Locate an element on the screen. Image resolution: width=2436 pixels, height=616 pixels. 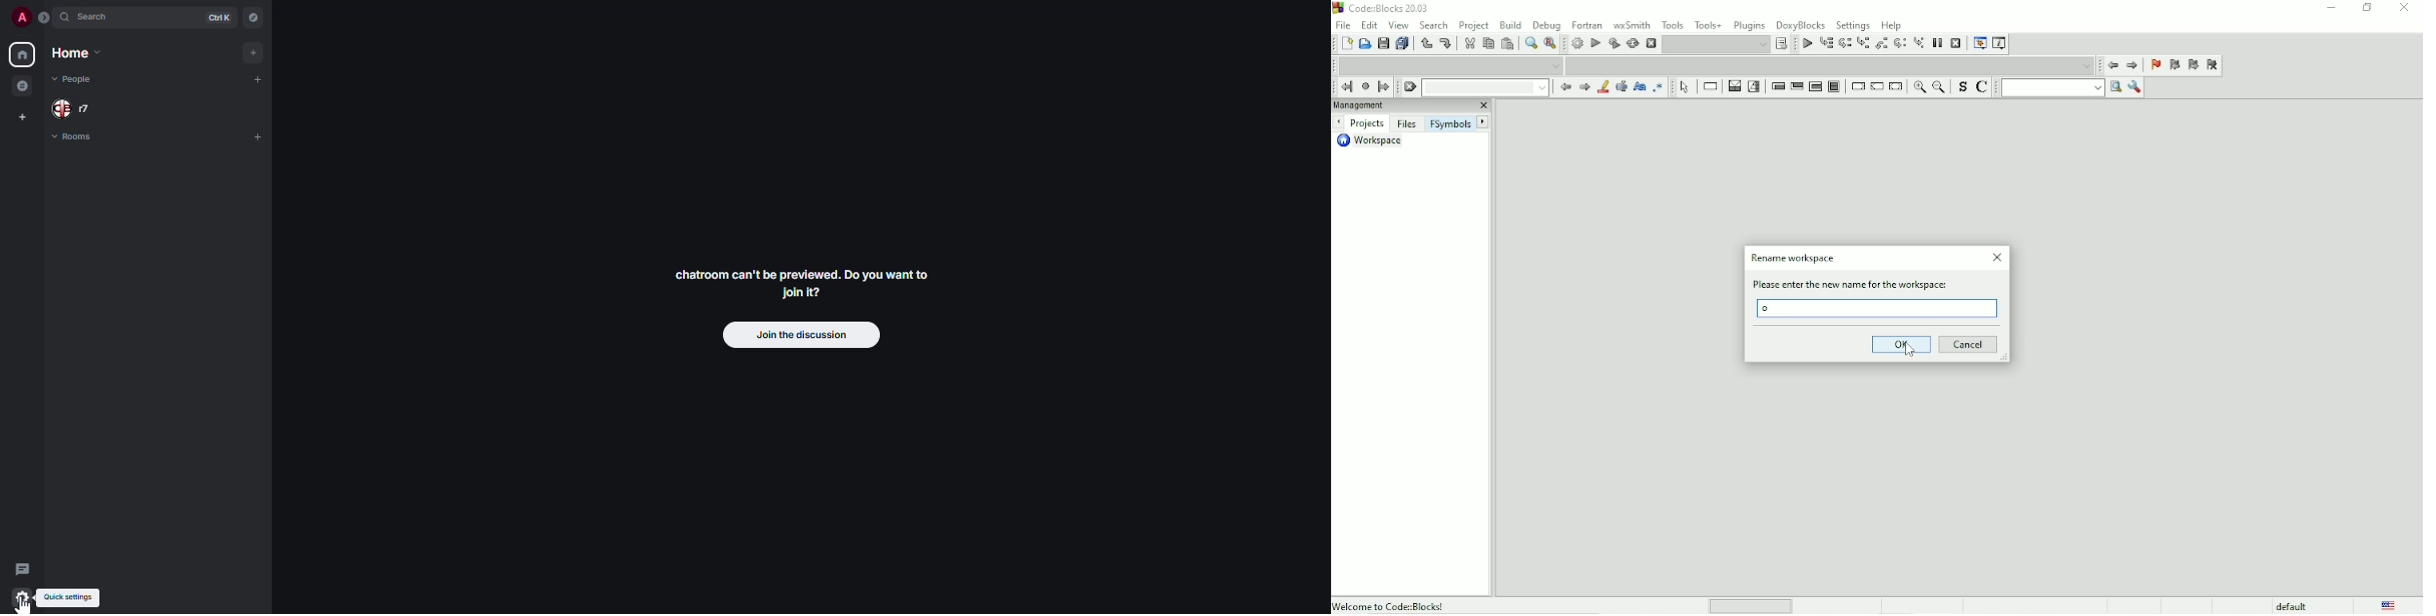
New File is located at coordinates (1347, 44).